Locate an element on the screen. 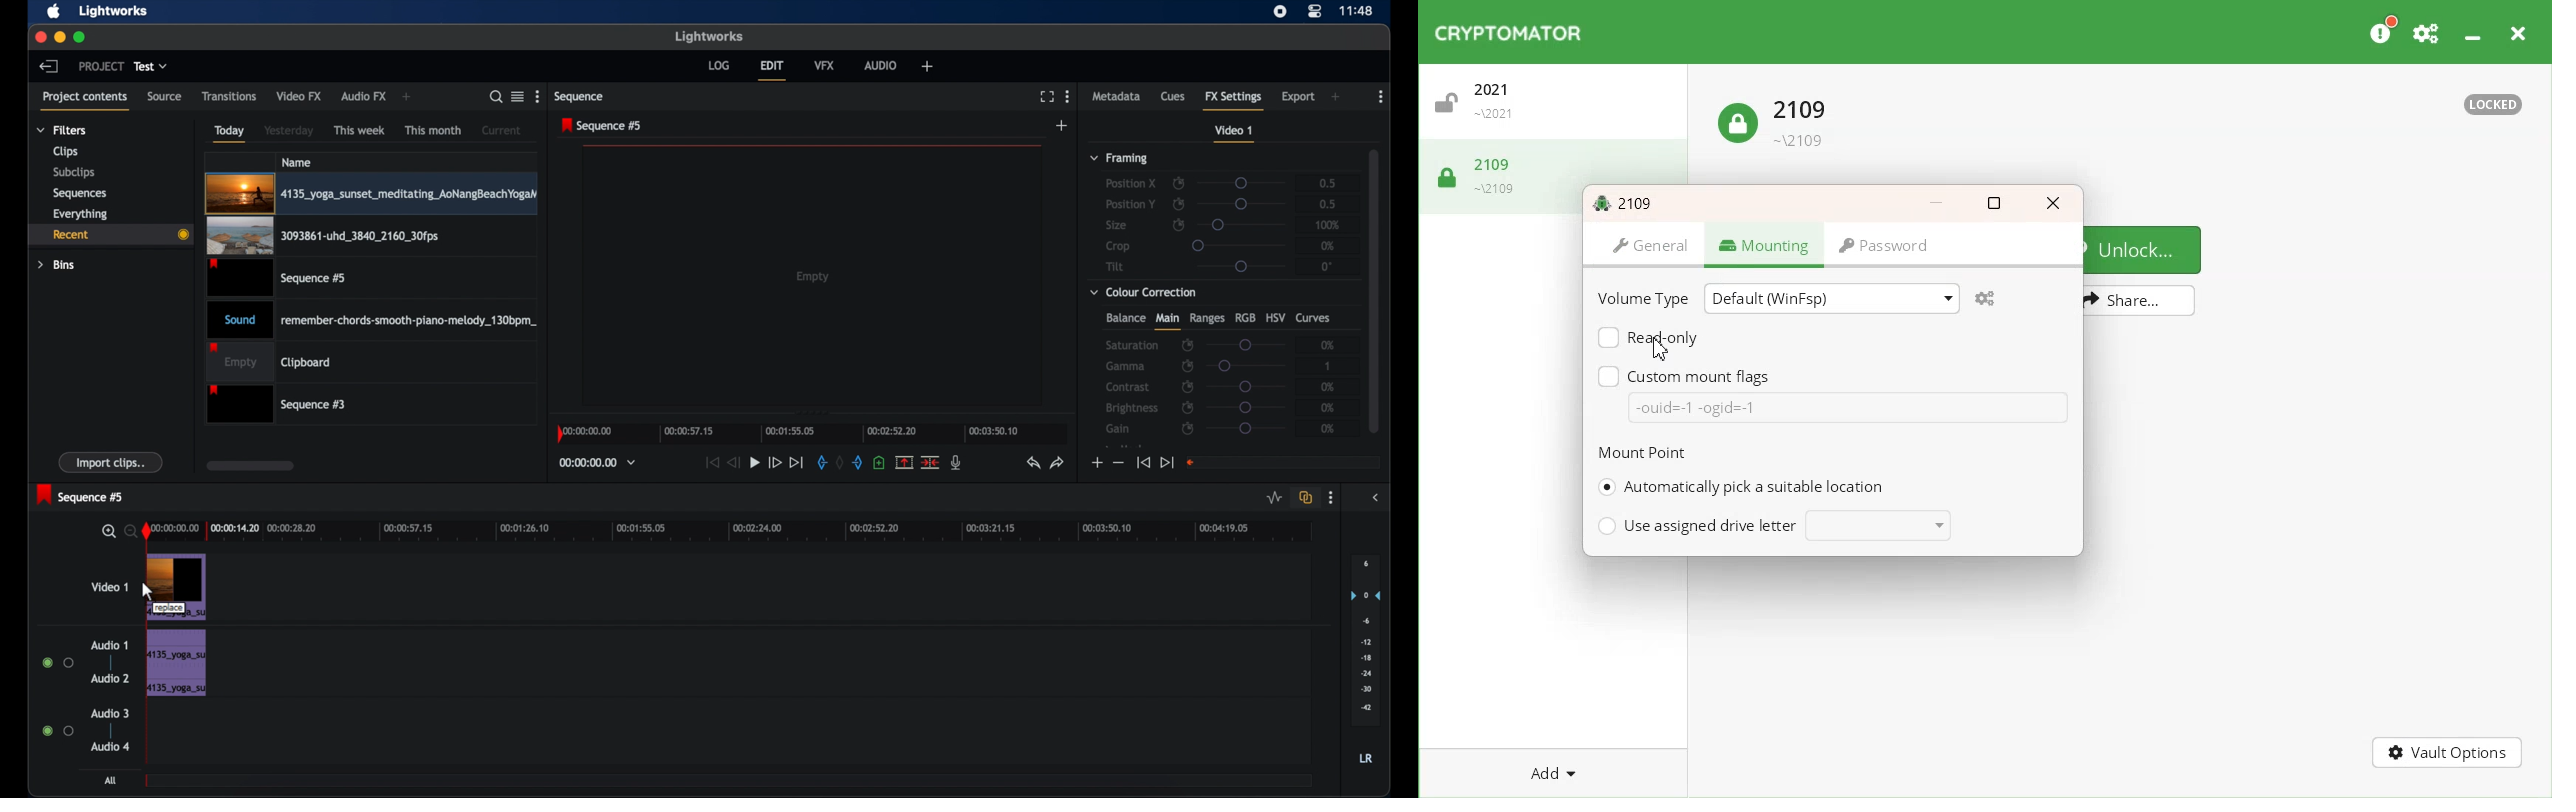  sequence is located at coordinates (581, 97).